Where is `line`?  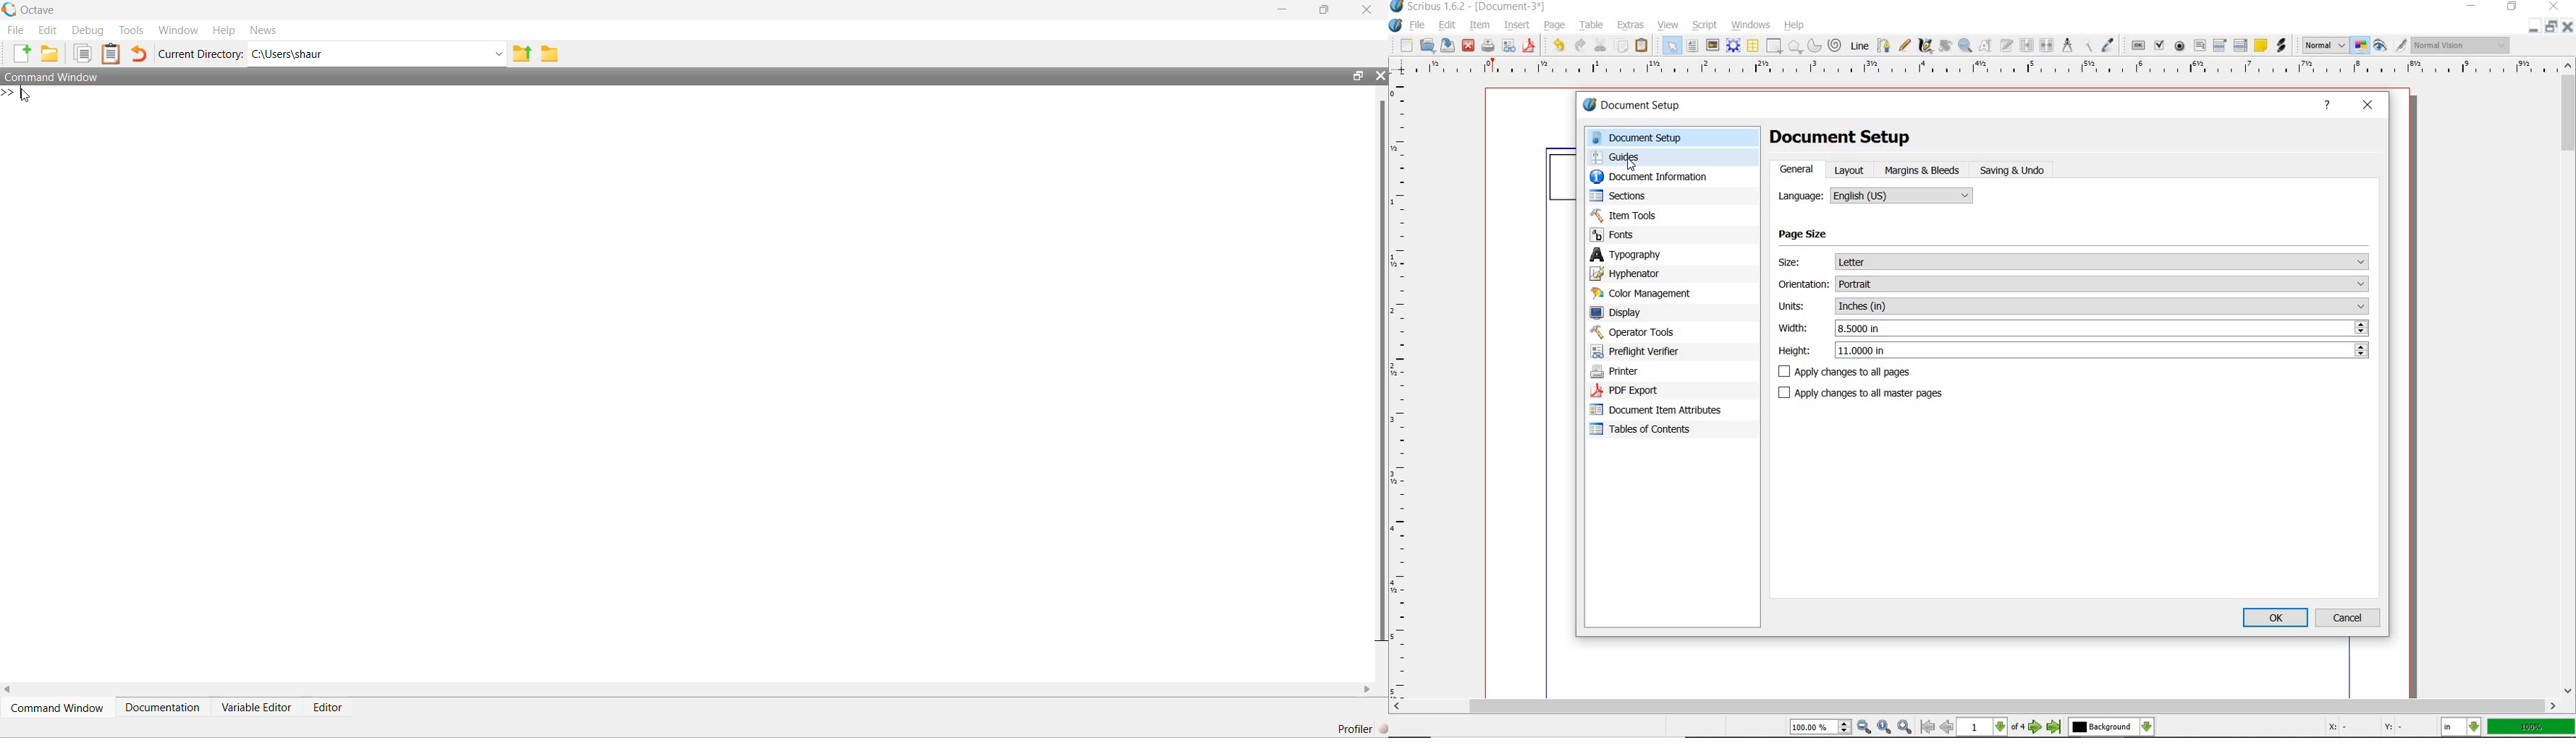
line is located at coordinates (1859, 45).